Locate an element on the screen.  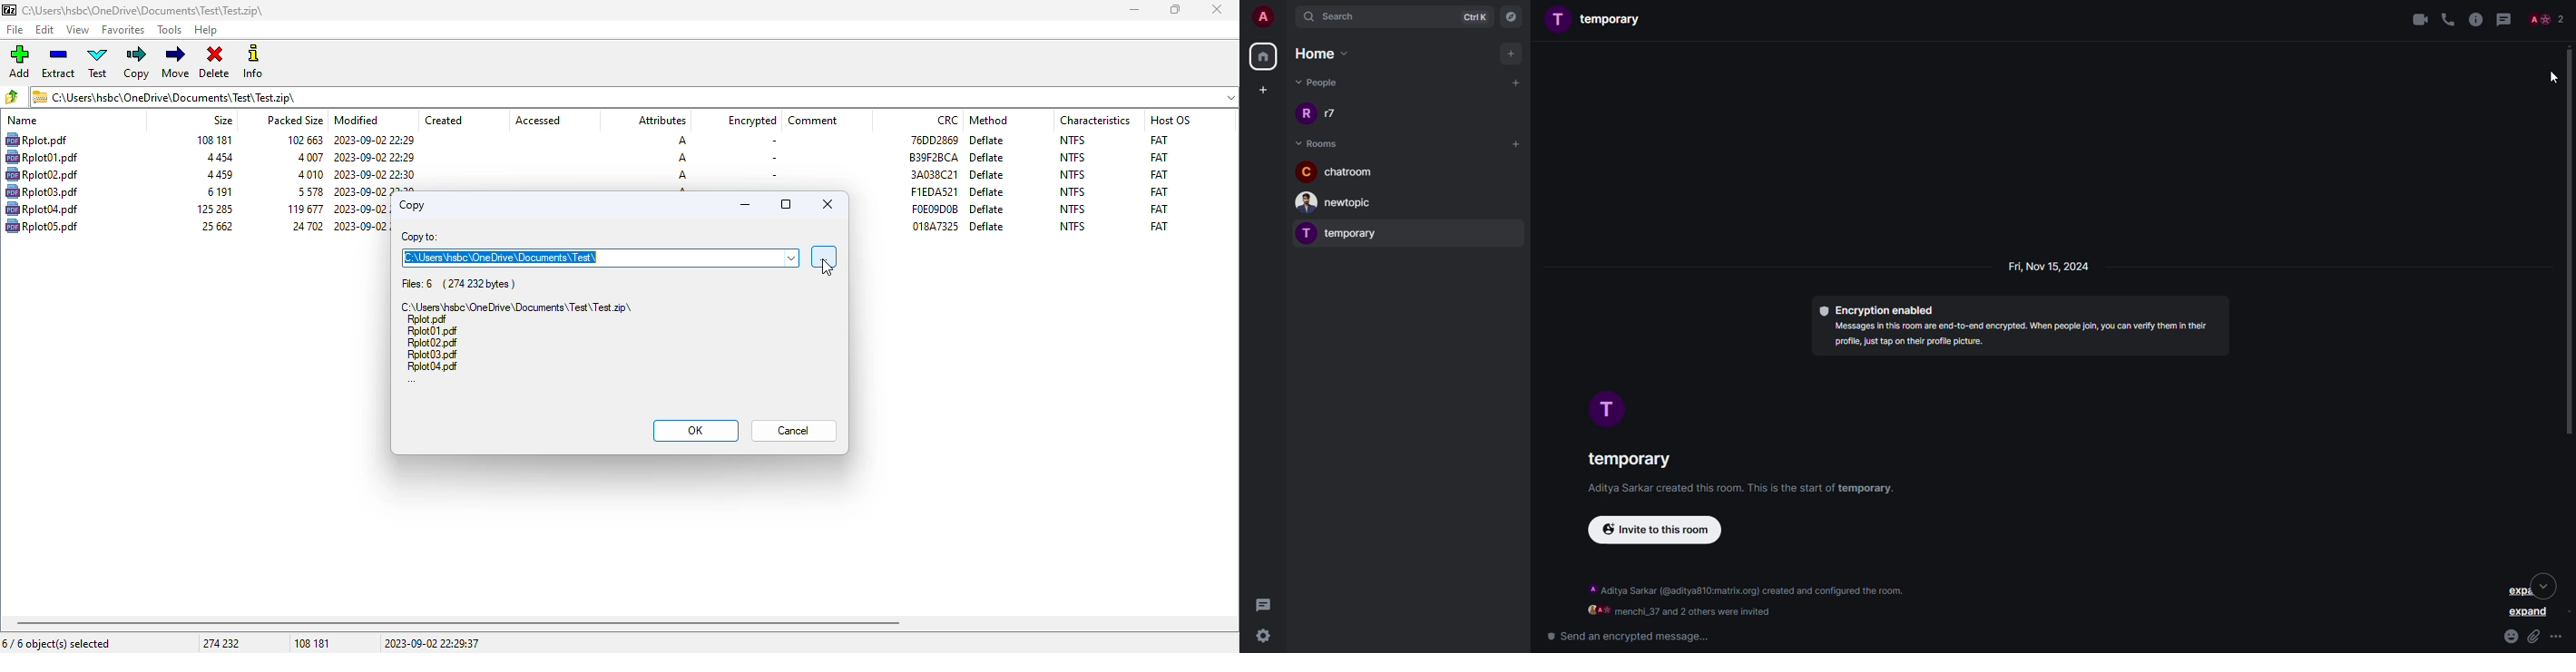
Encryption enabled Messages in this room are end-to-end encrypted. When peop oin, you can verify them in theirprofil, just tap on their profile picture. is located at coordinates (2013, 329).